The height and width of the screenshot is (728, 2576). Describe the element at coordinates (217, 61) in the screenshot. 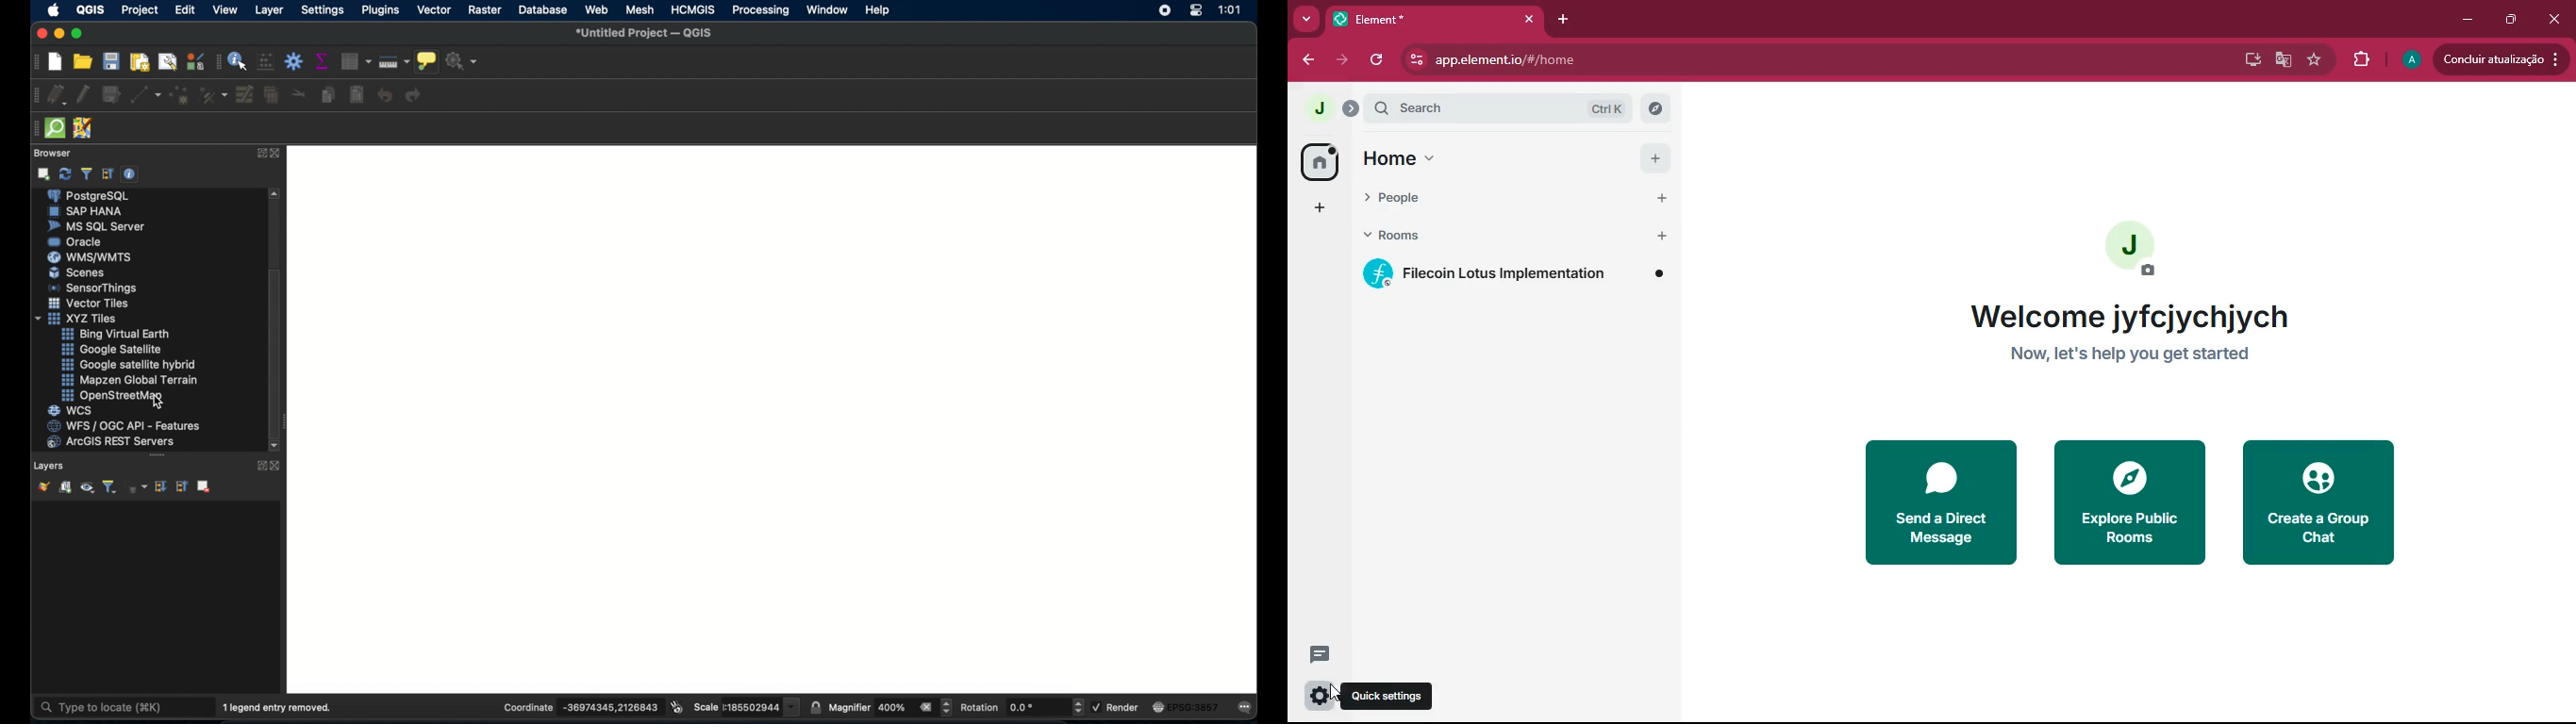

I see `attributes toolbar` at that location.